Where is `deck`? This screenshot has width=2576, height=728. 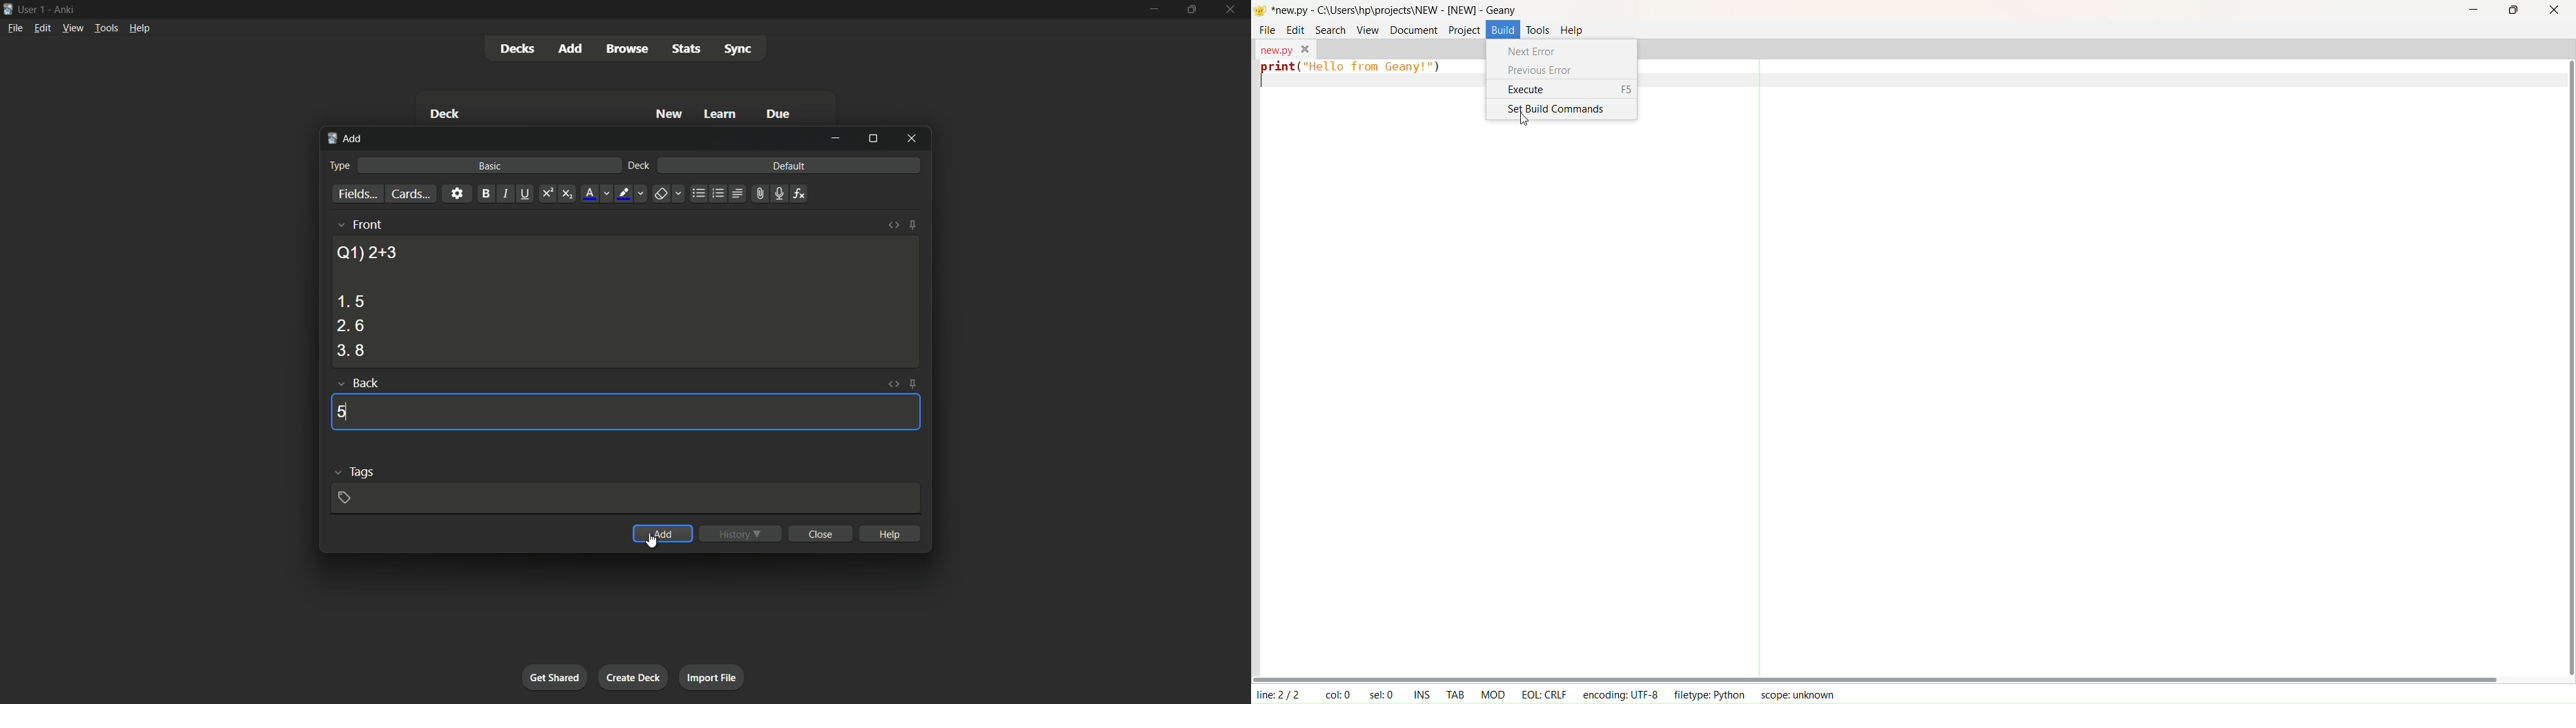 deck is located at coordinates (444, 115).